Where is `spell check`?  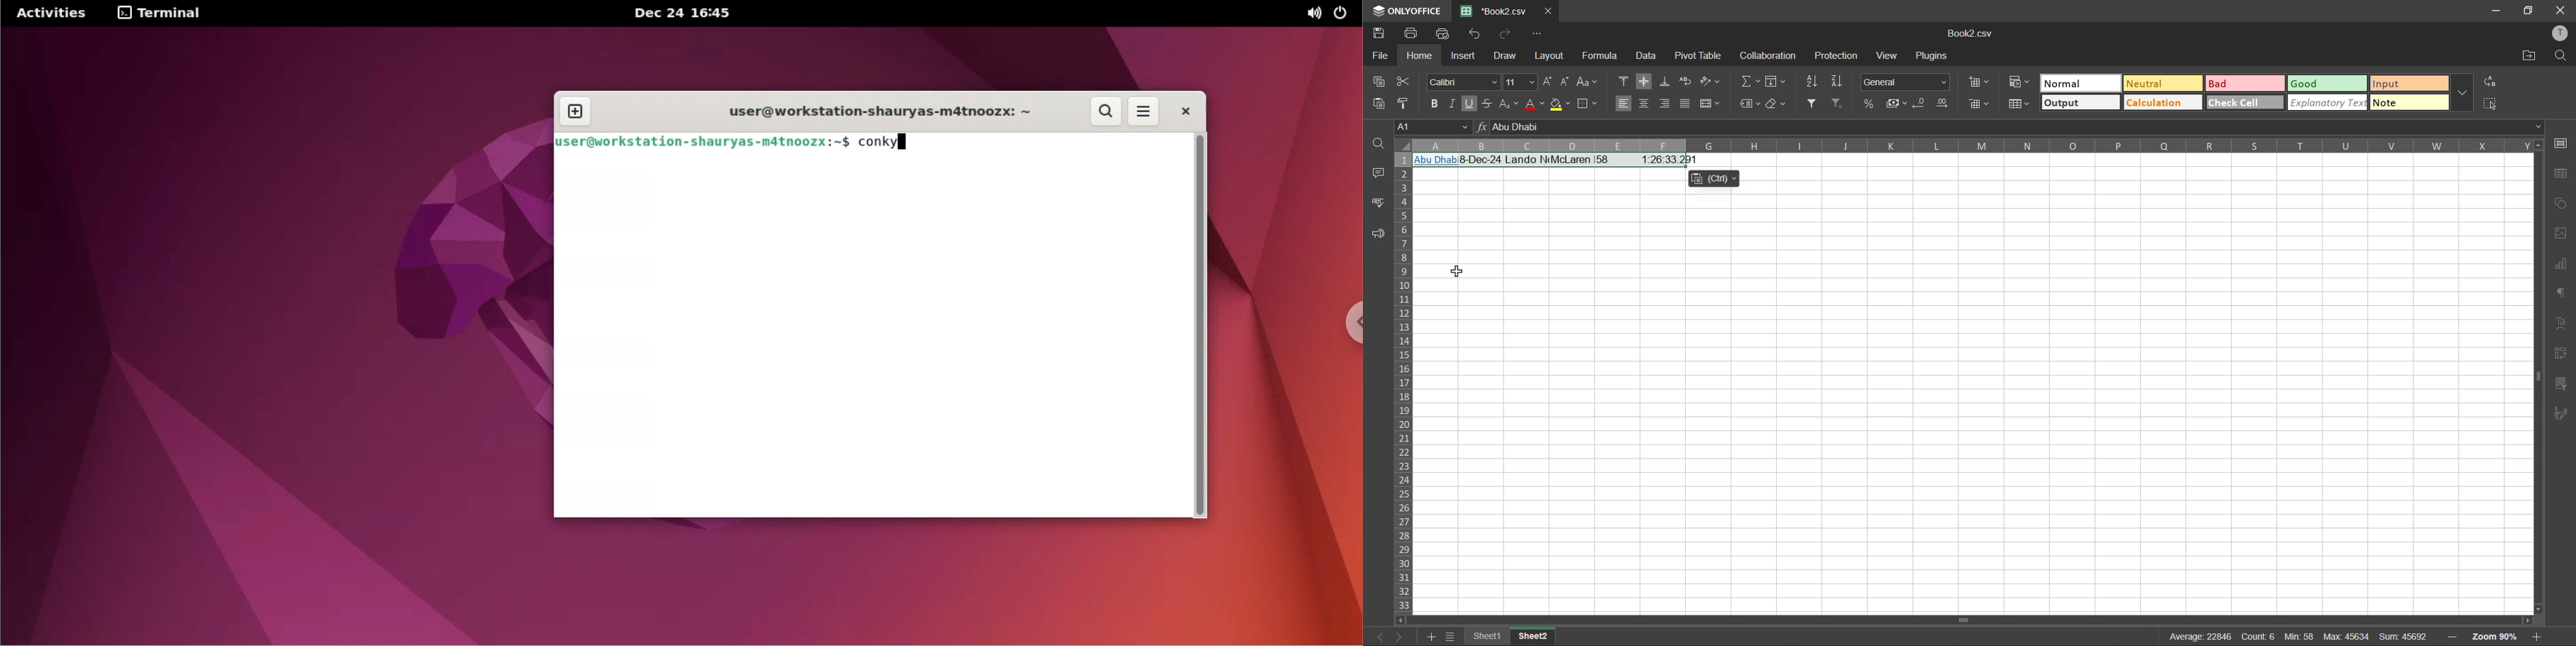
spell check is located at coordinates (1377, 201).